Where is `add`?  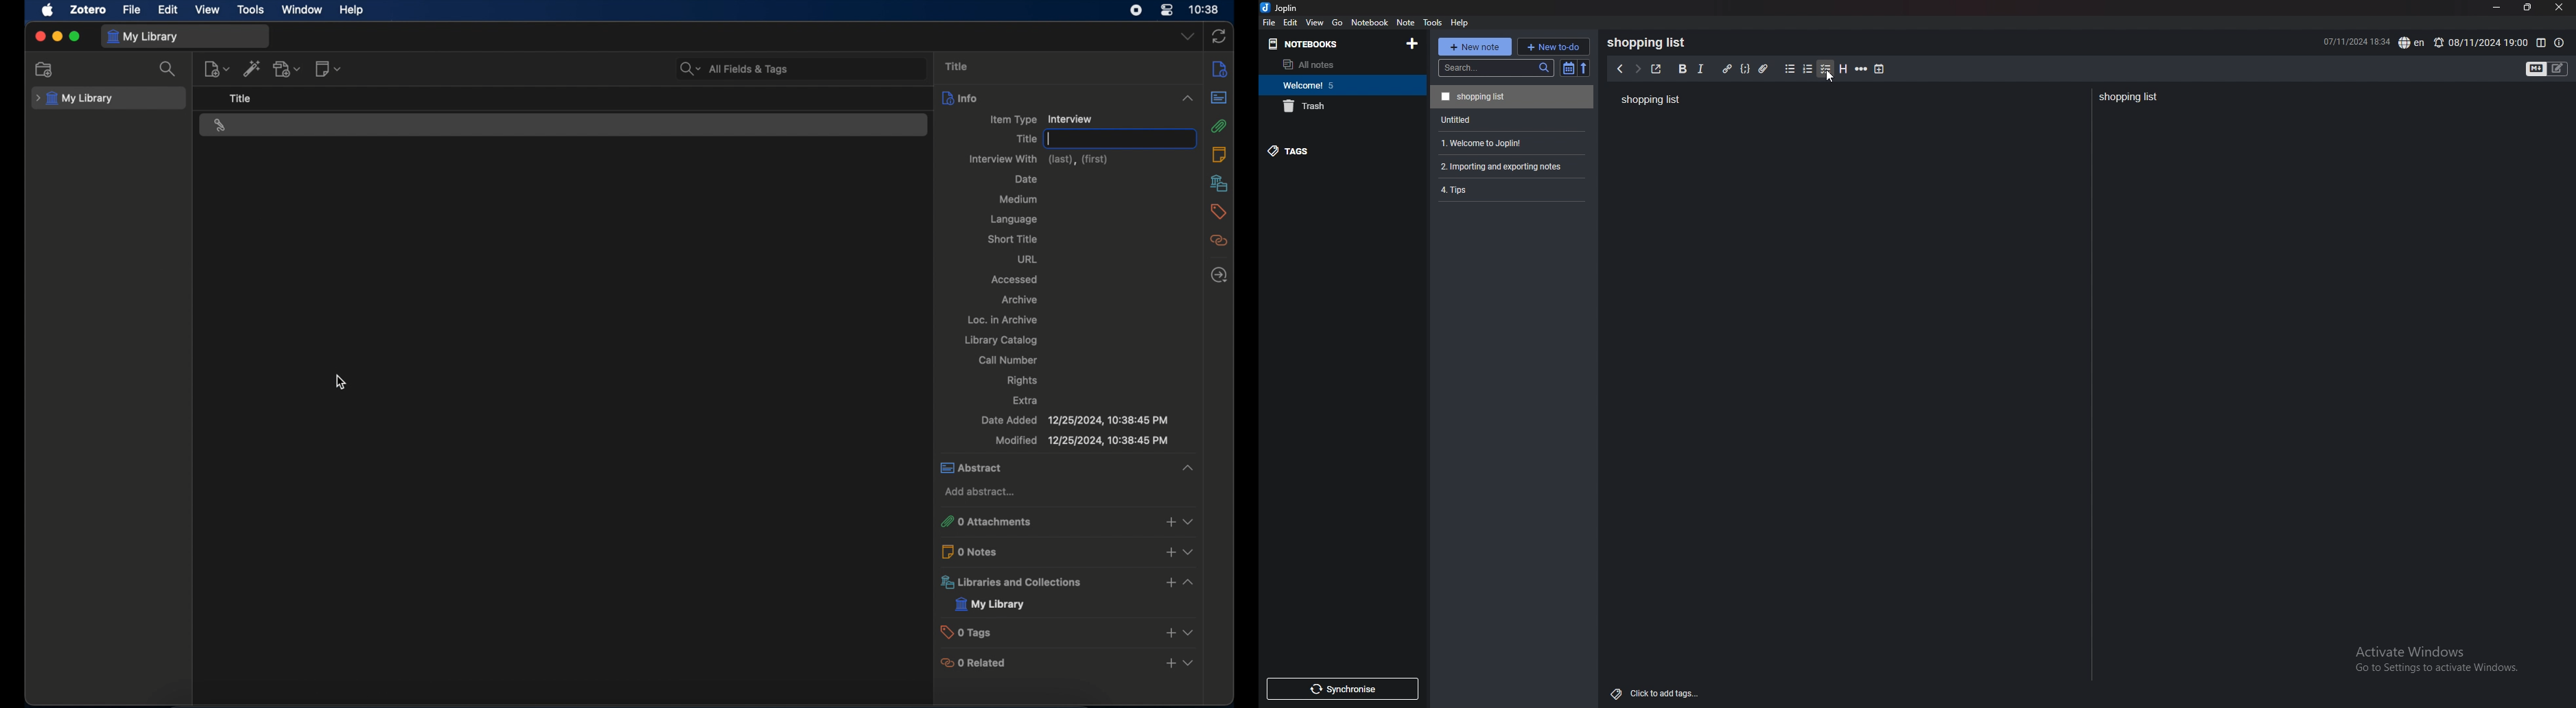 add is located at coordinates (1172, 663).